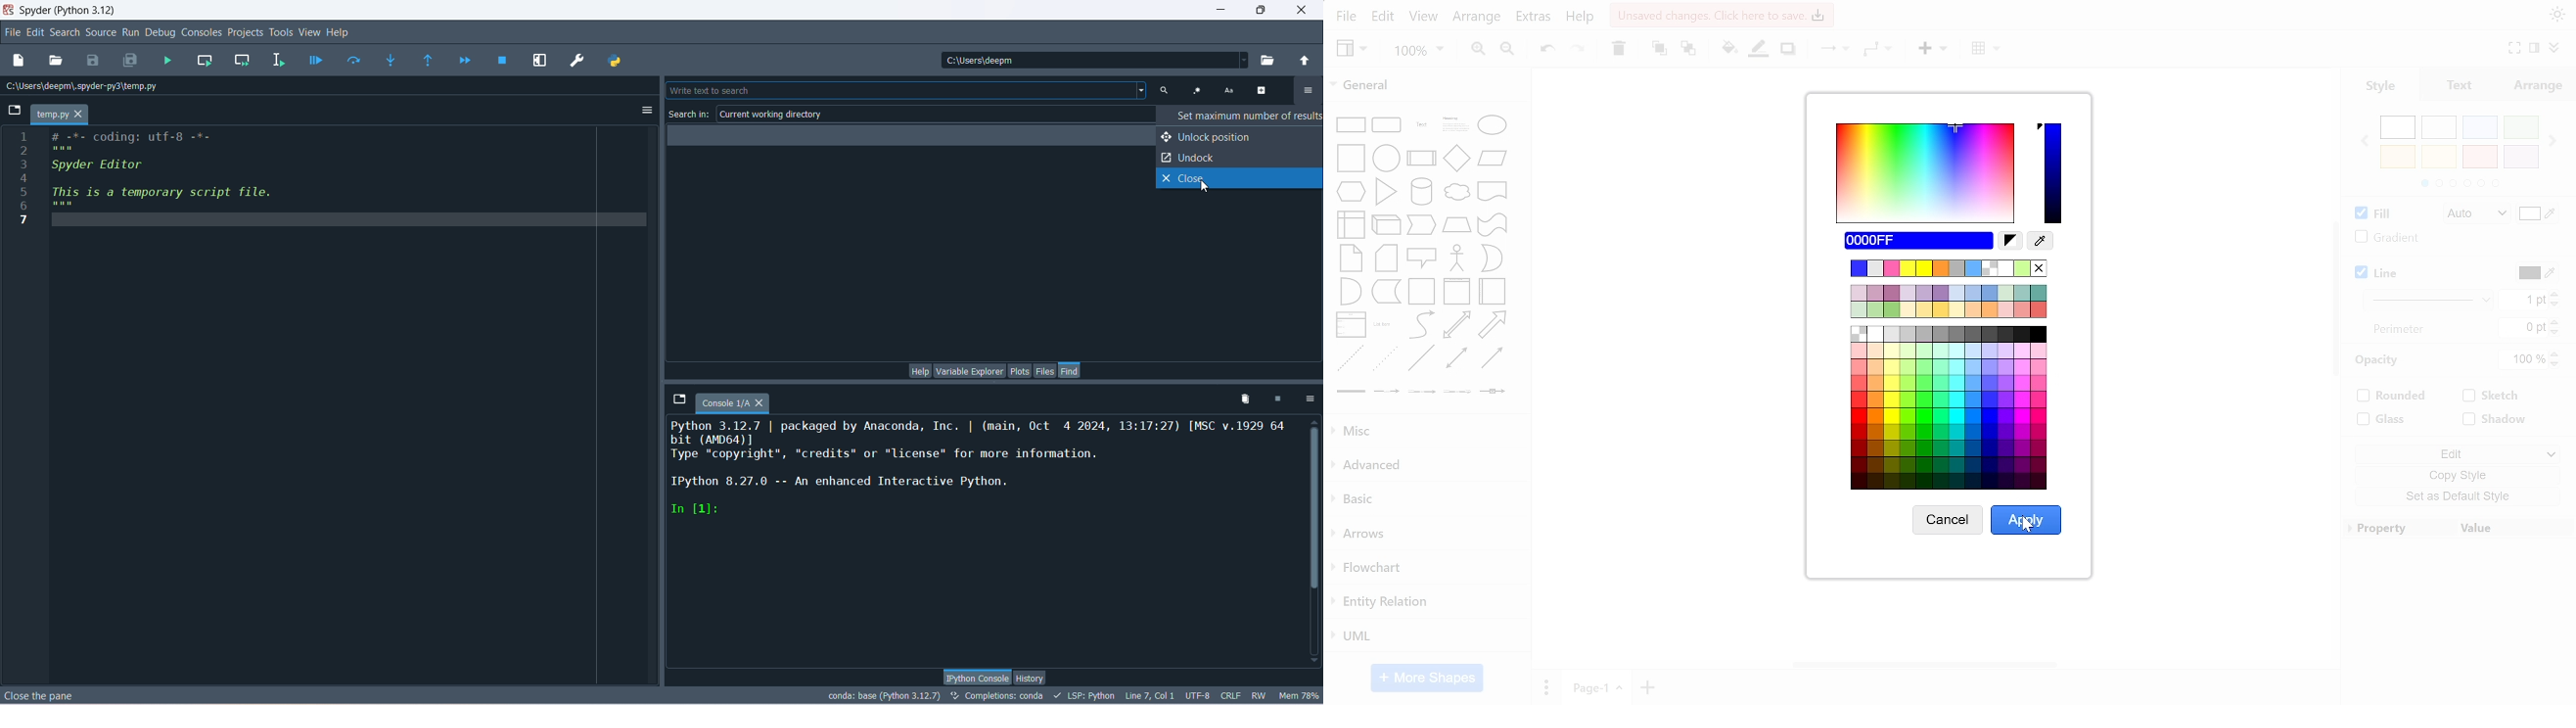 The width and height of the screenshot is (2576, 728). Describe the element at coordinates (1240, 115) in the screenshot. I see `set maximum numbers of results` at that location.